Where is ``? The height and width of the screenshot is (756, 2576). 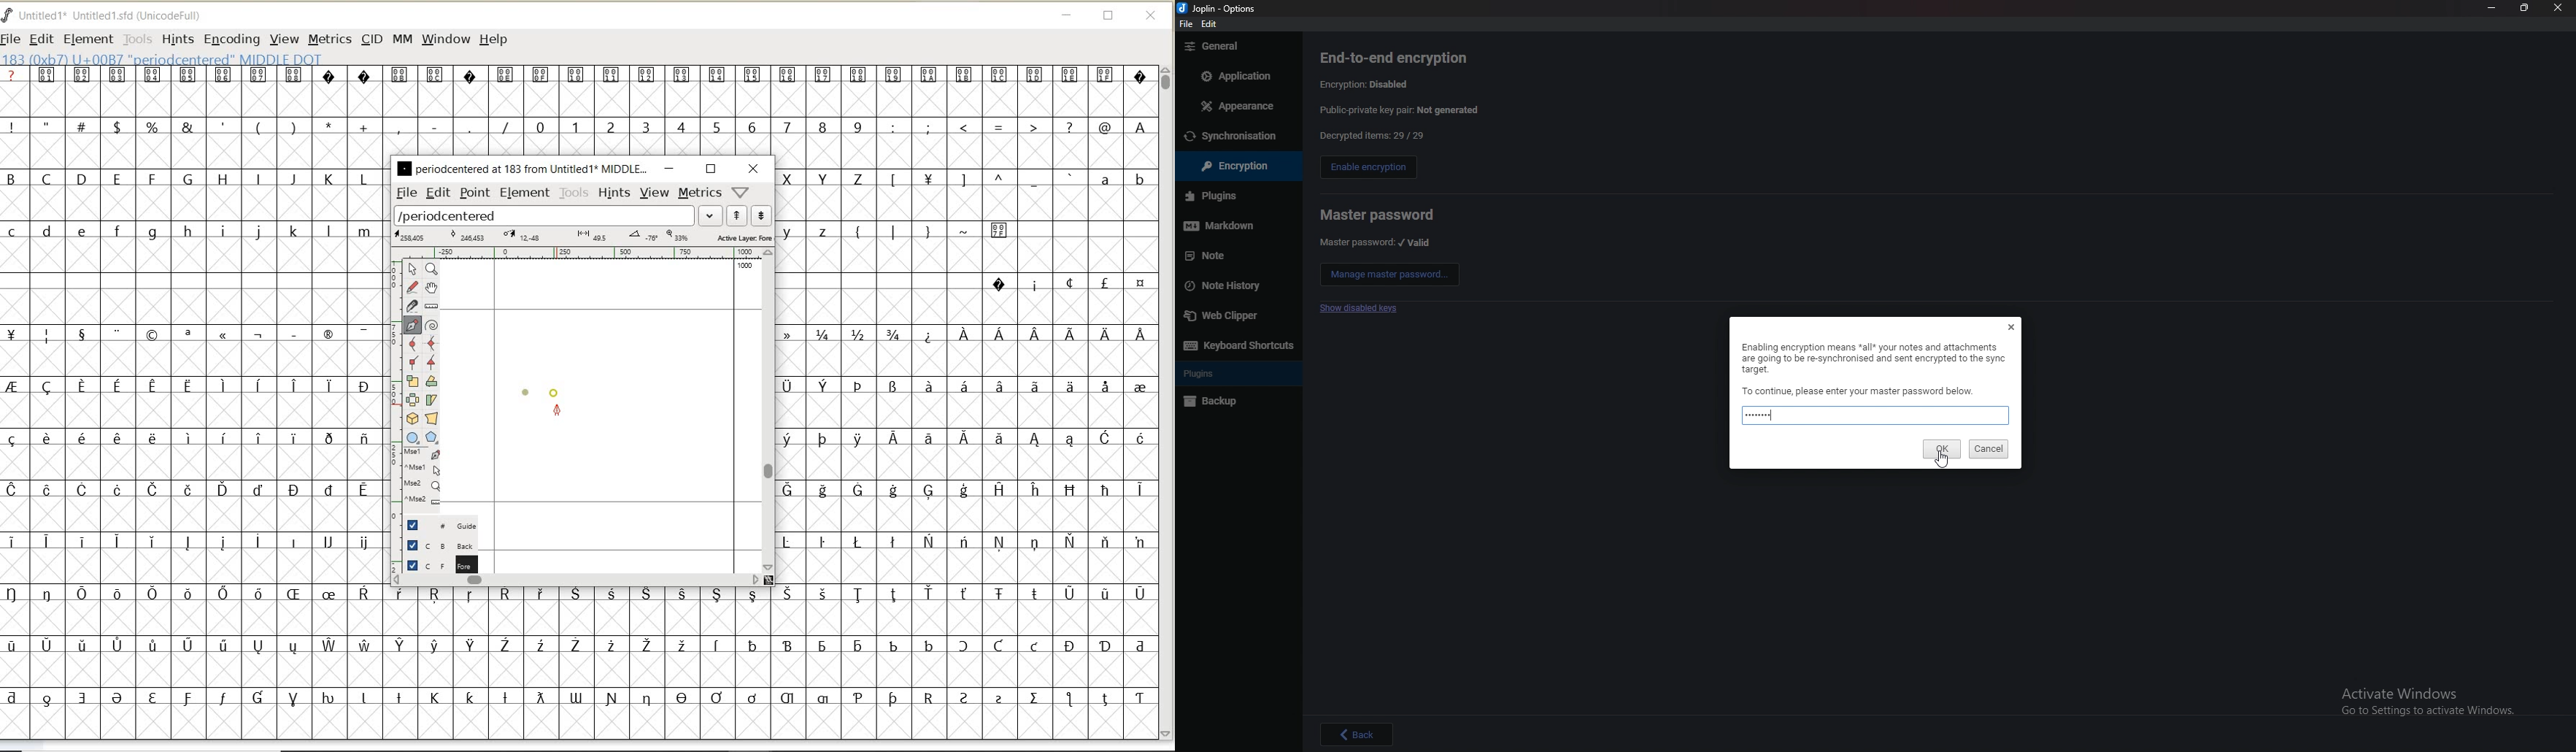
 is located at coordinates (1200, 373).